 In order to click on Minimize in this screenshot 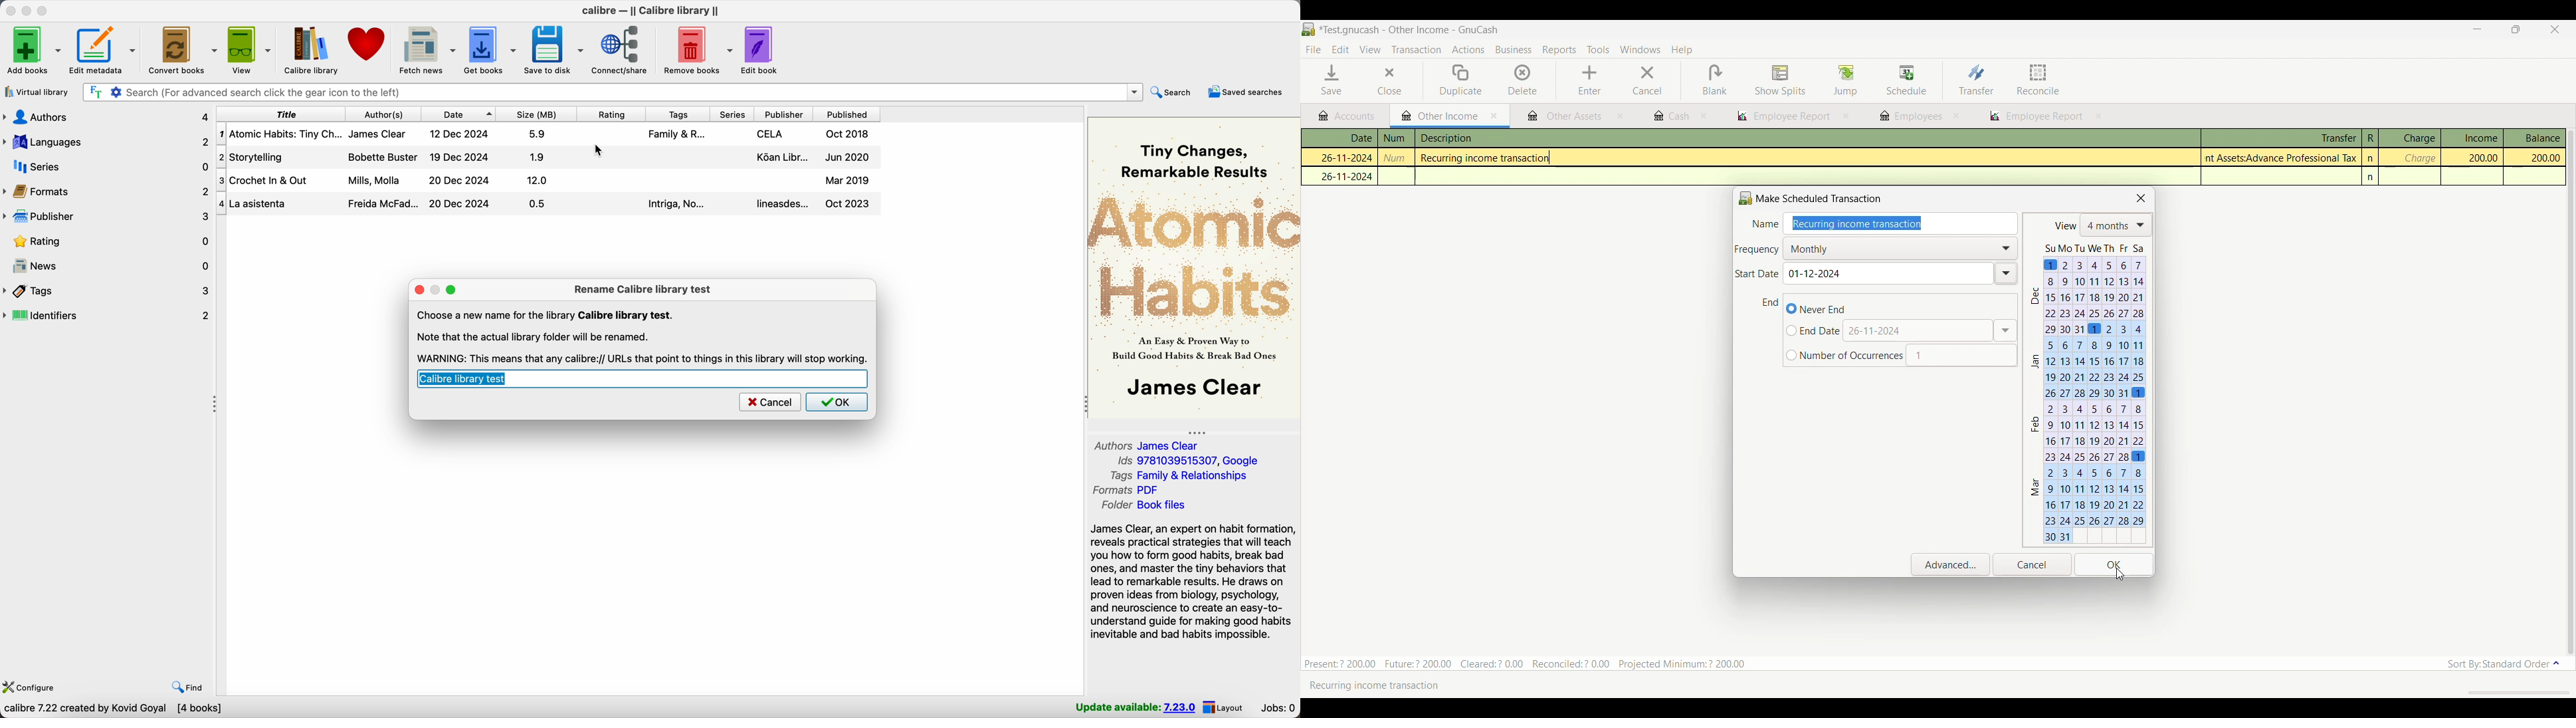, I will do `click(2472, 30)`.